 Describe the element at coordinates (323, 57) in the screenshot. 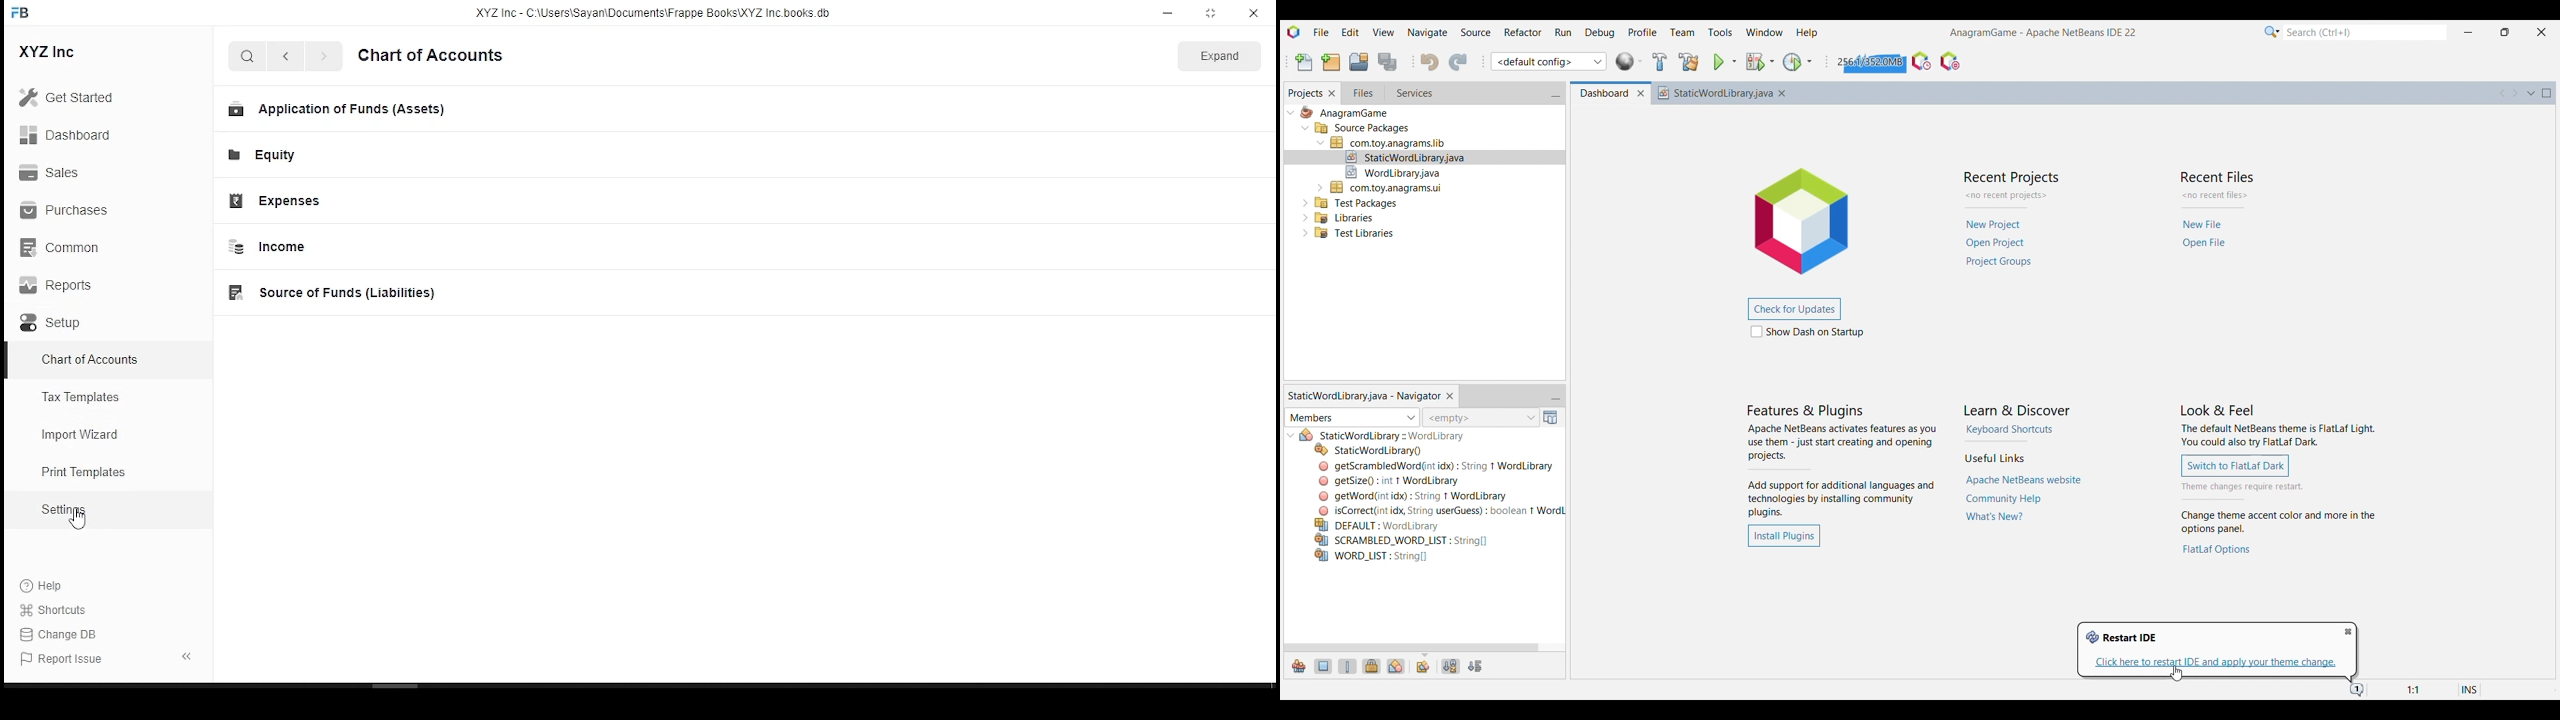

I see `next` at that location.